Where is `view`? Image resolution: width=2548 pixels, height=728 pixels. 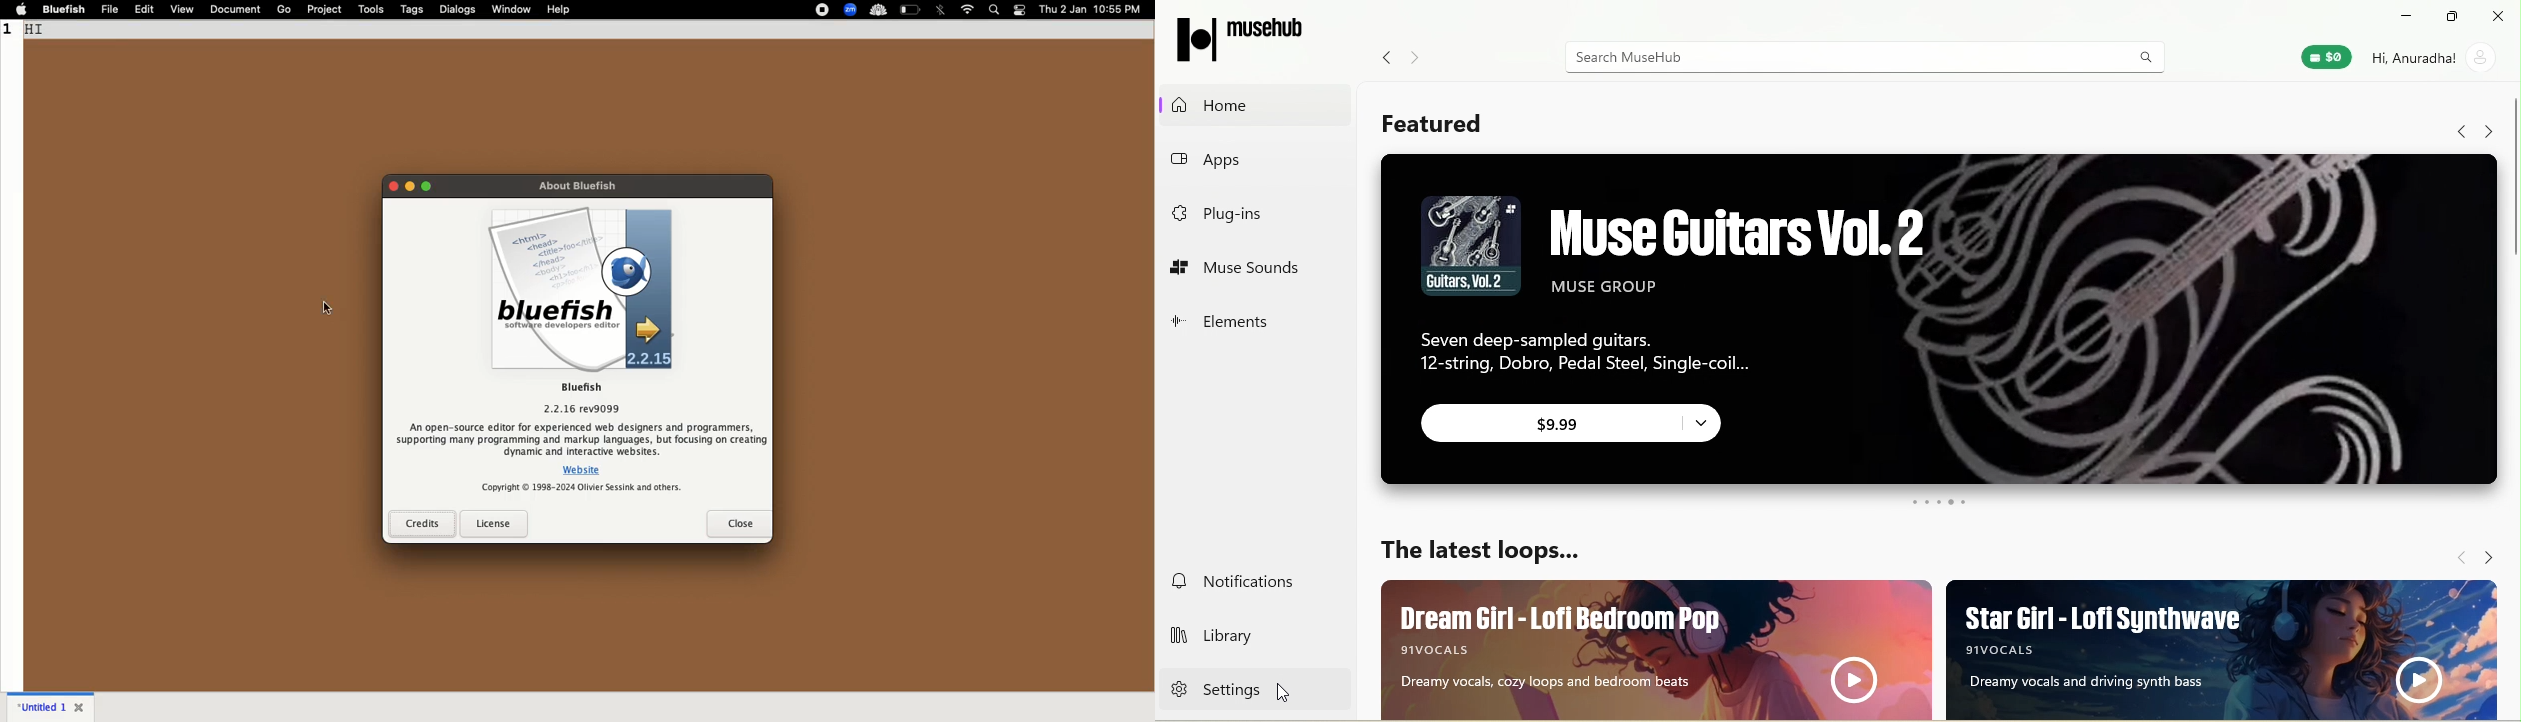 view is located at coordinates (183, 10).